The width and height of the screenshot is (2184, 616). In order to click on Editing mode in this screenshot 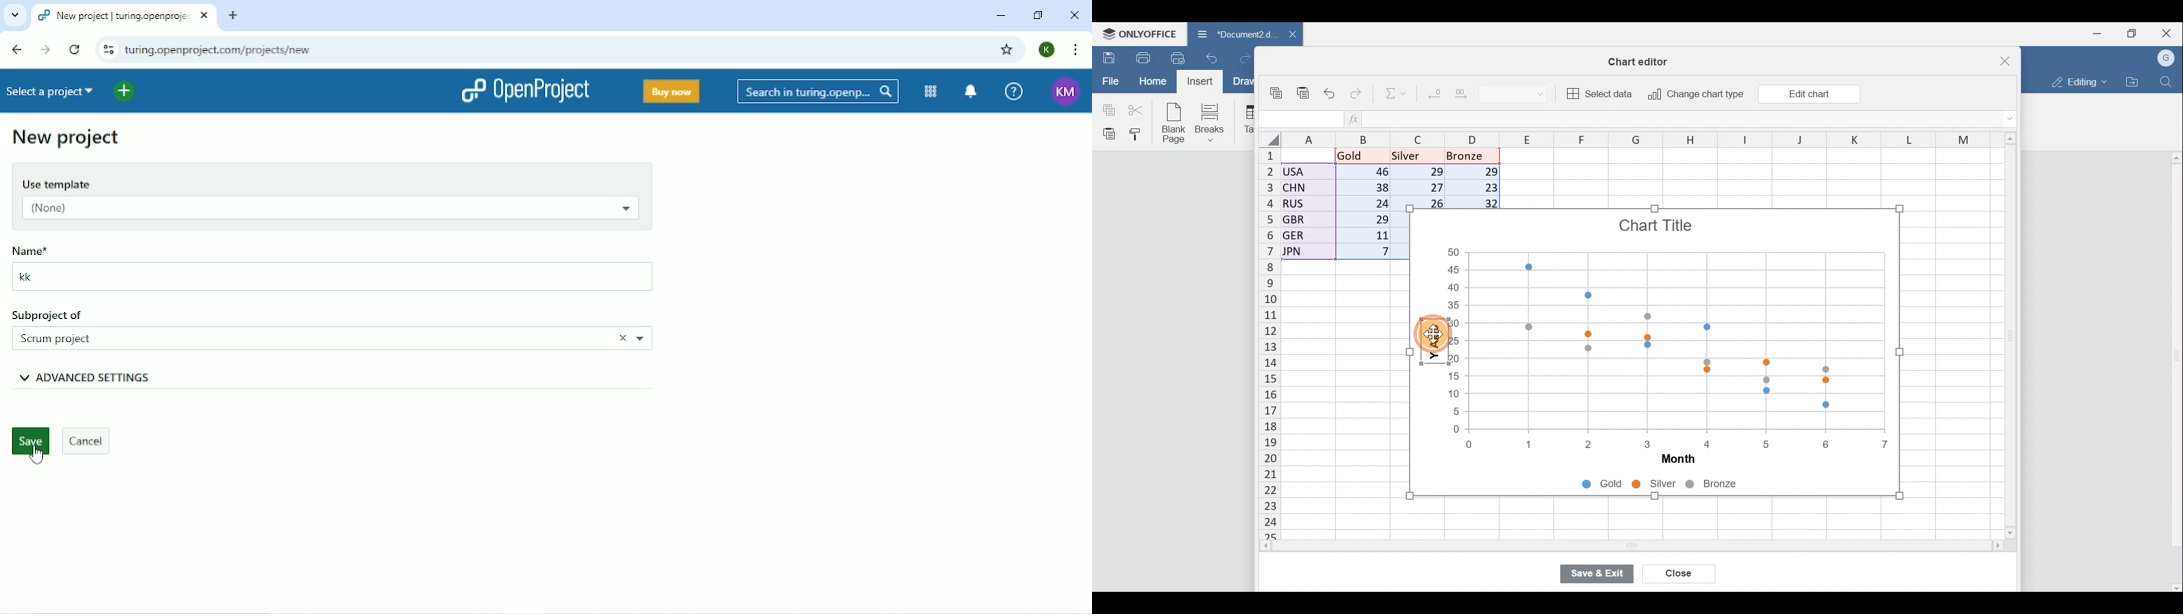, I will do `click(2077, 82)`.